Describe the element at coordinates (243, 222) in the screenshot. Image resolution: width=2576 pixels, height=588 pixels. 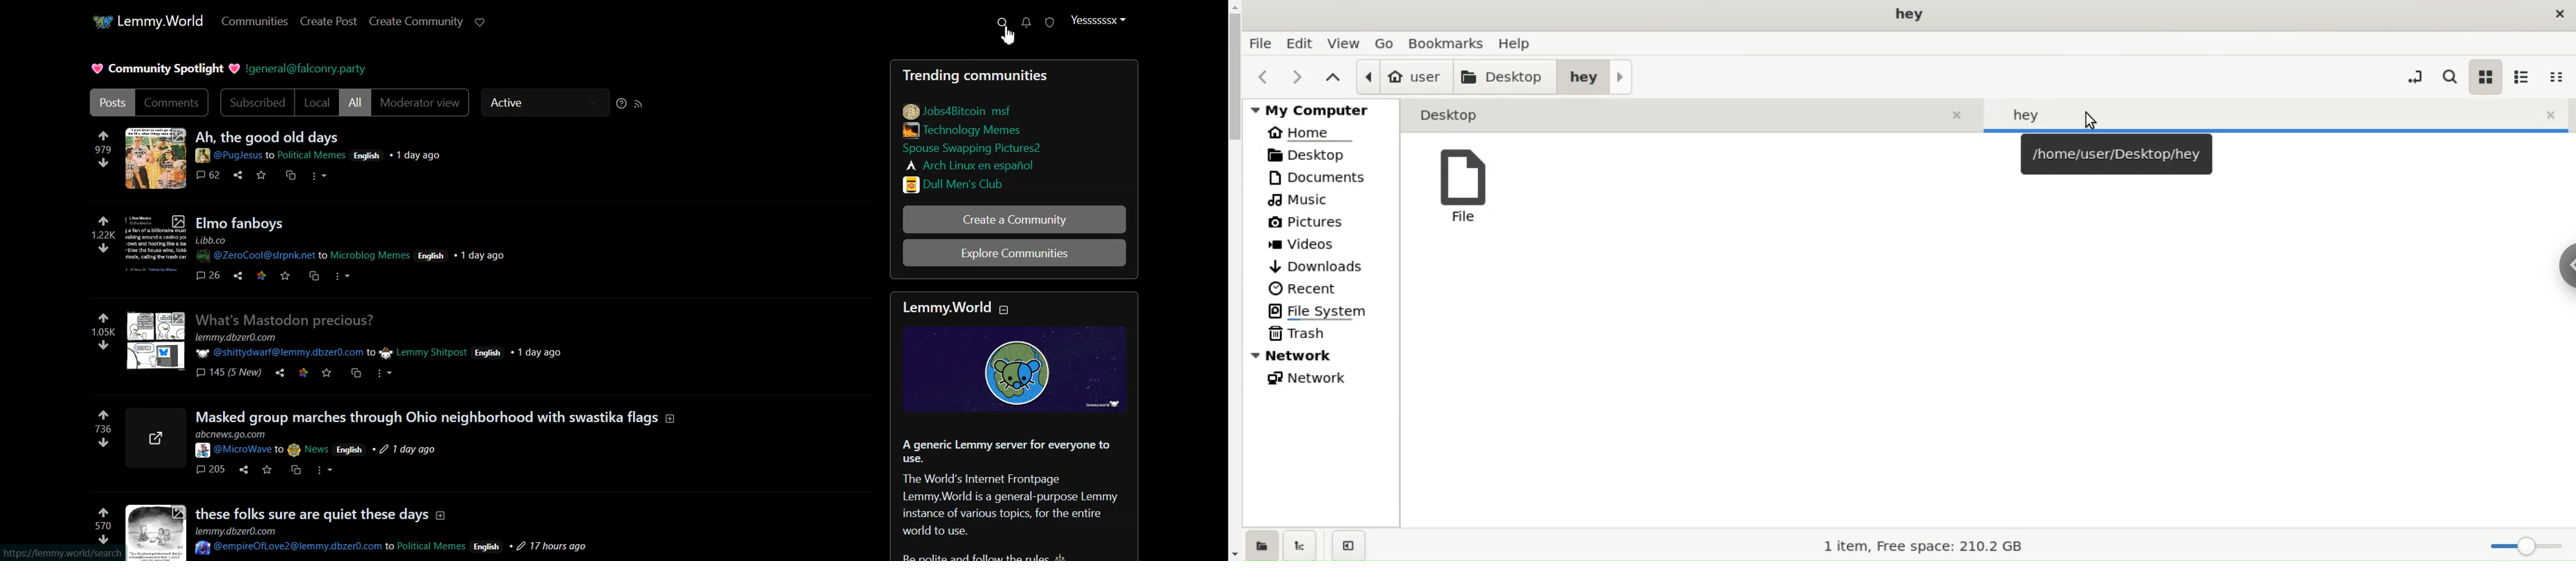
I see `post` at that location.